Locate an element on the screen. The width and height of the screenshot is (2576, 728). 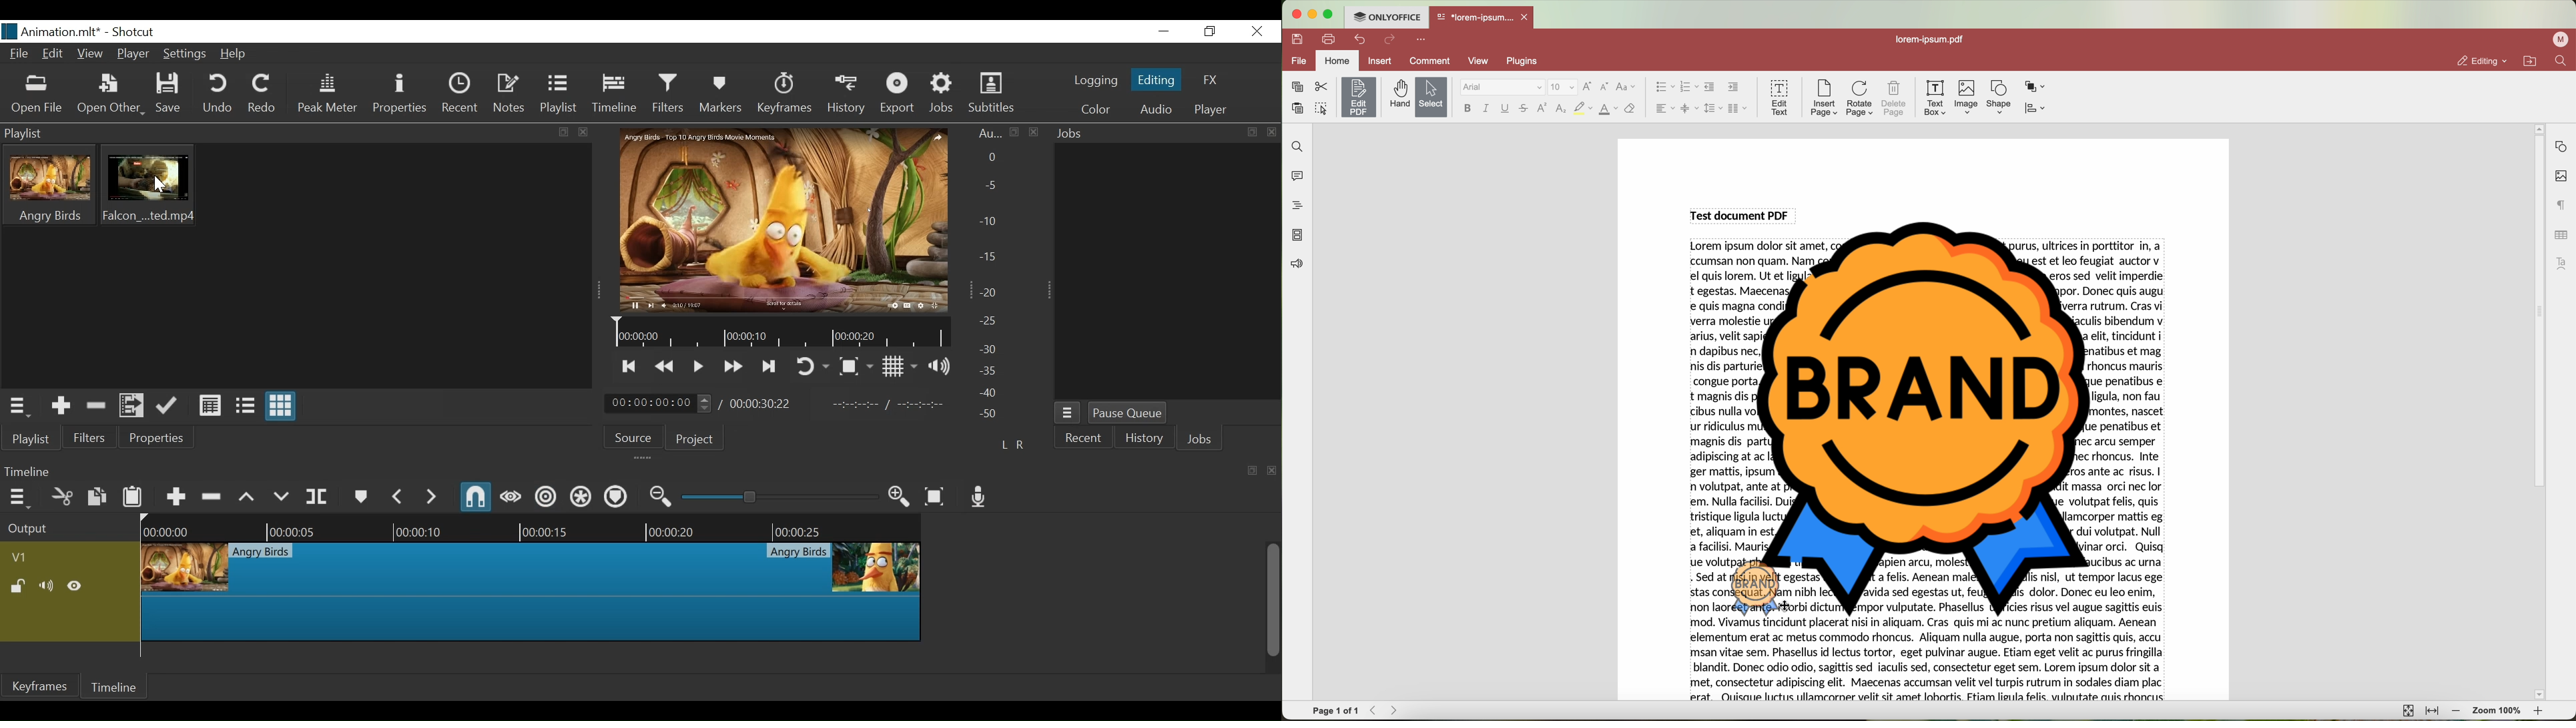
Play backward quickly is located at coordinates (663, 367).